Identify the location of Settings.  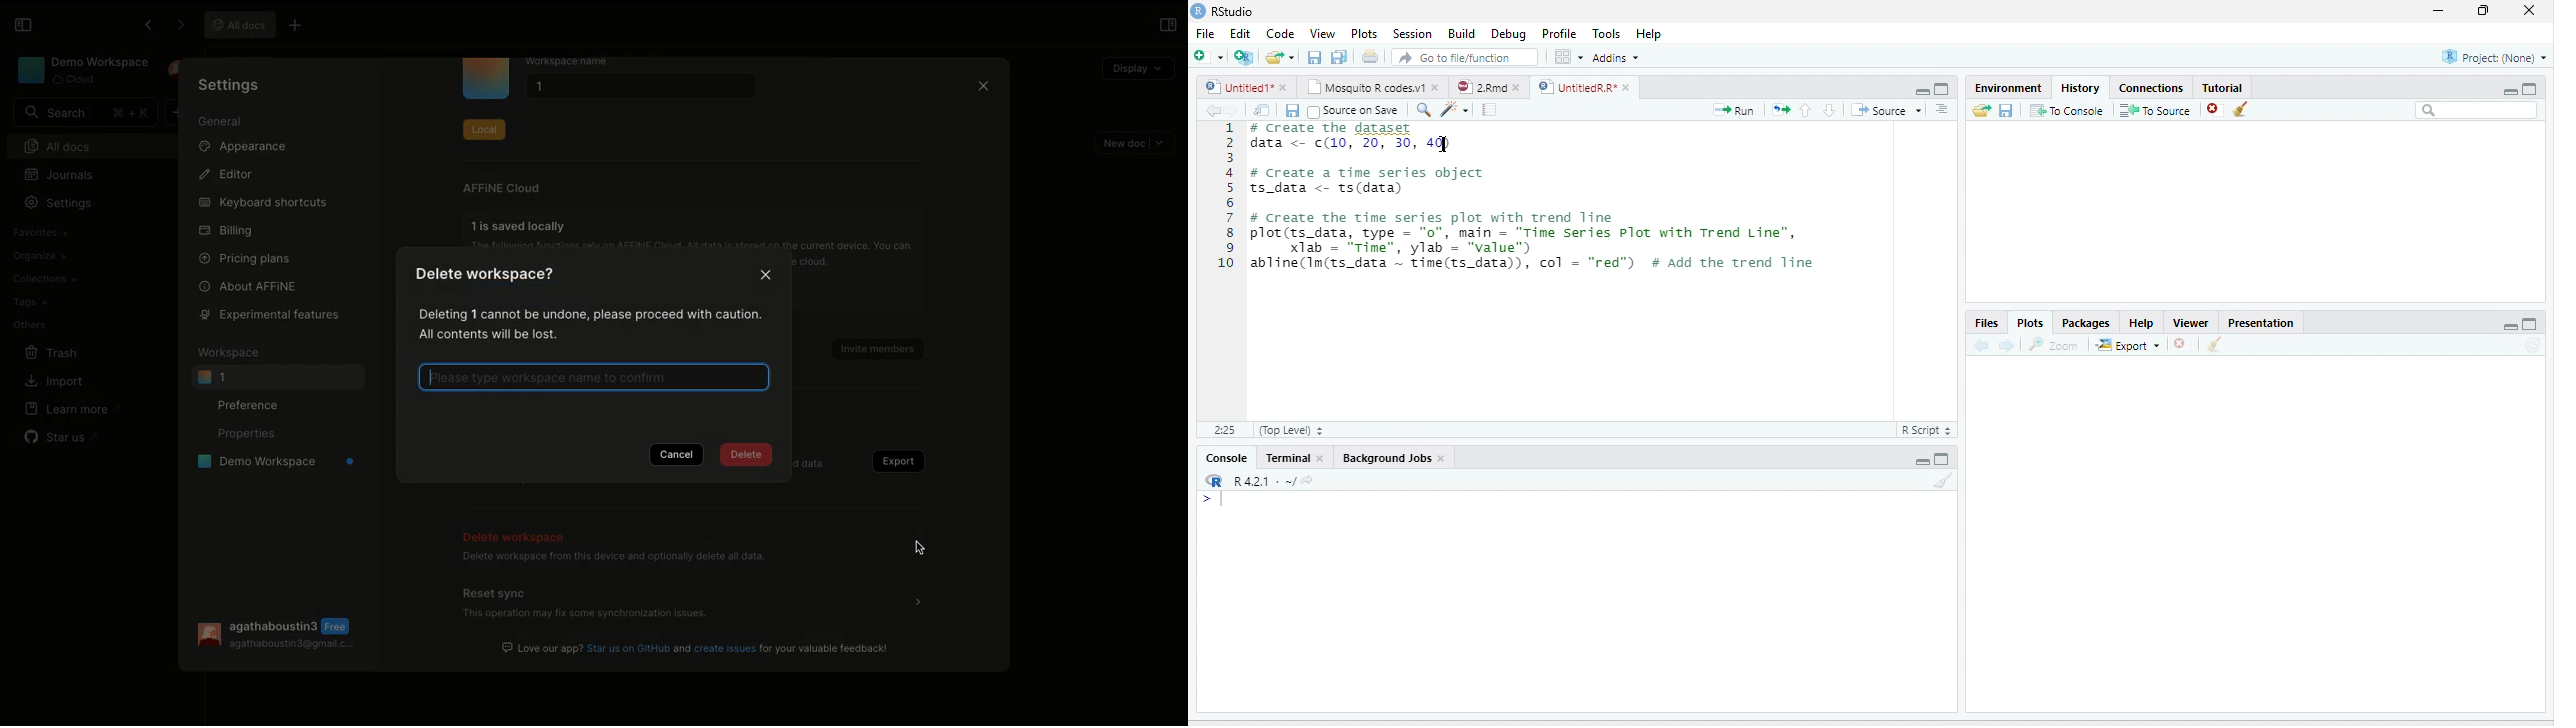
(229, 84).